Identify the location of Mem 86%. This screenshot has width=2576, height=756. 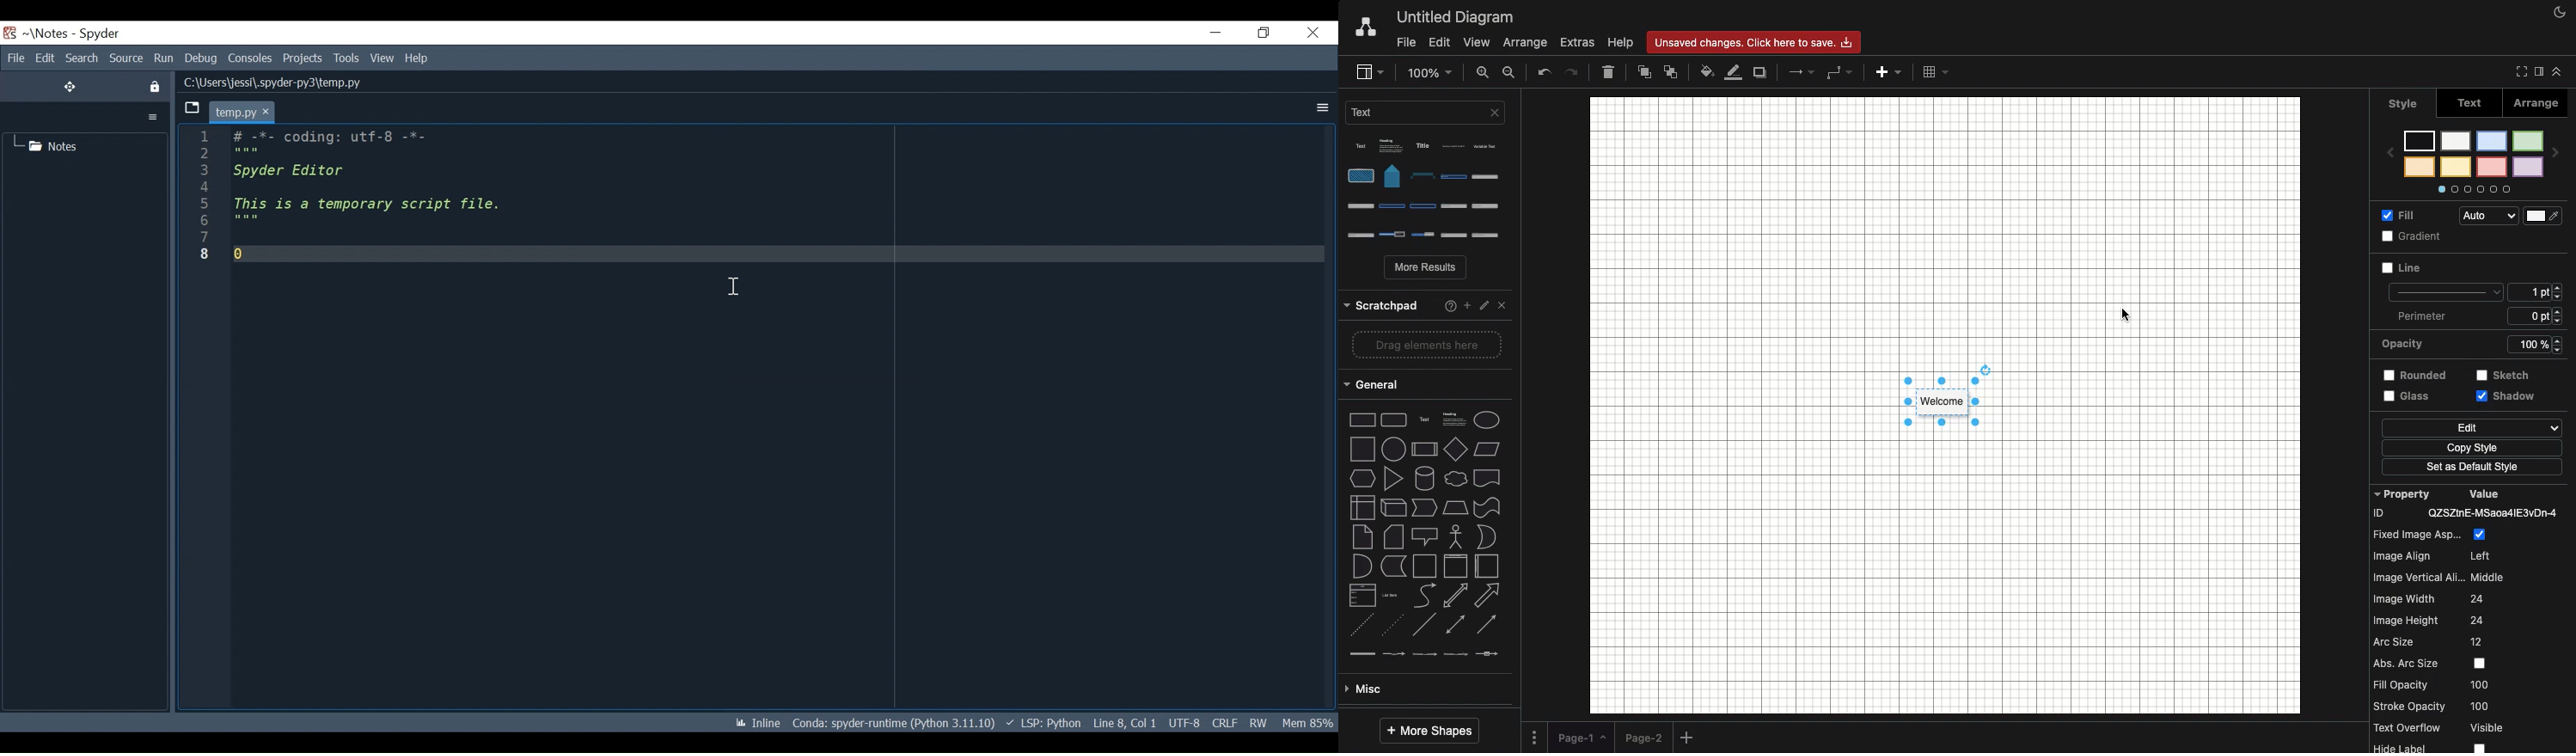
(1309, 724).